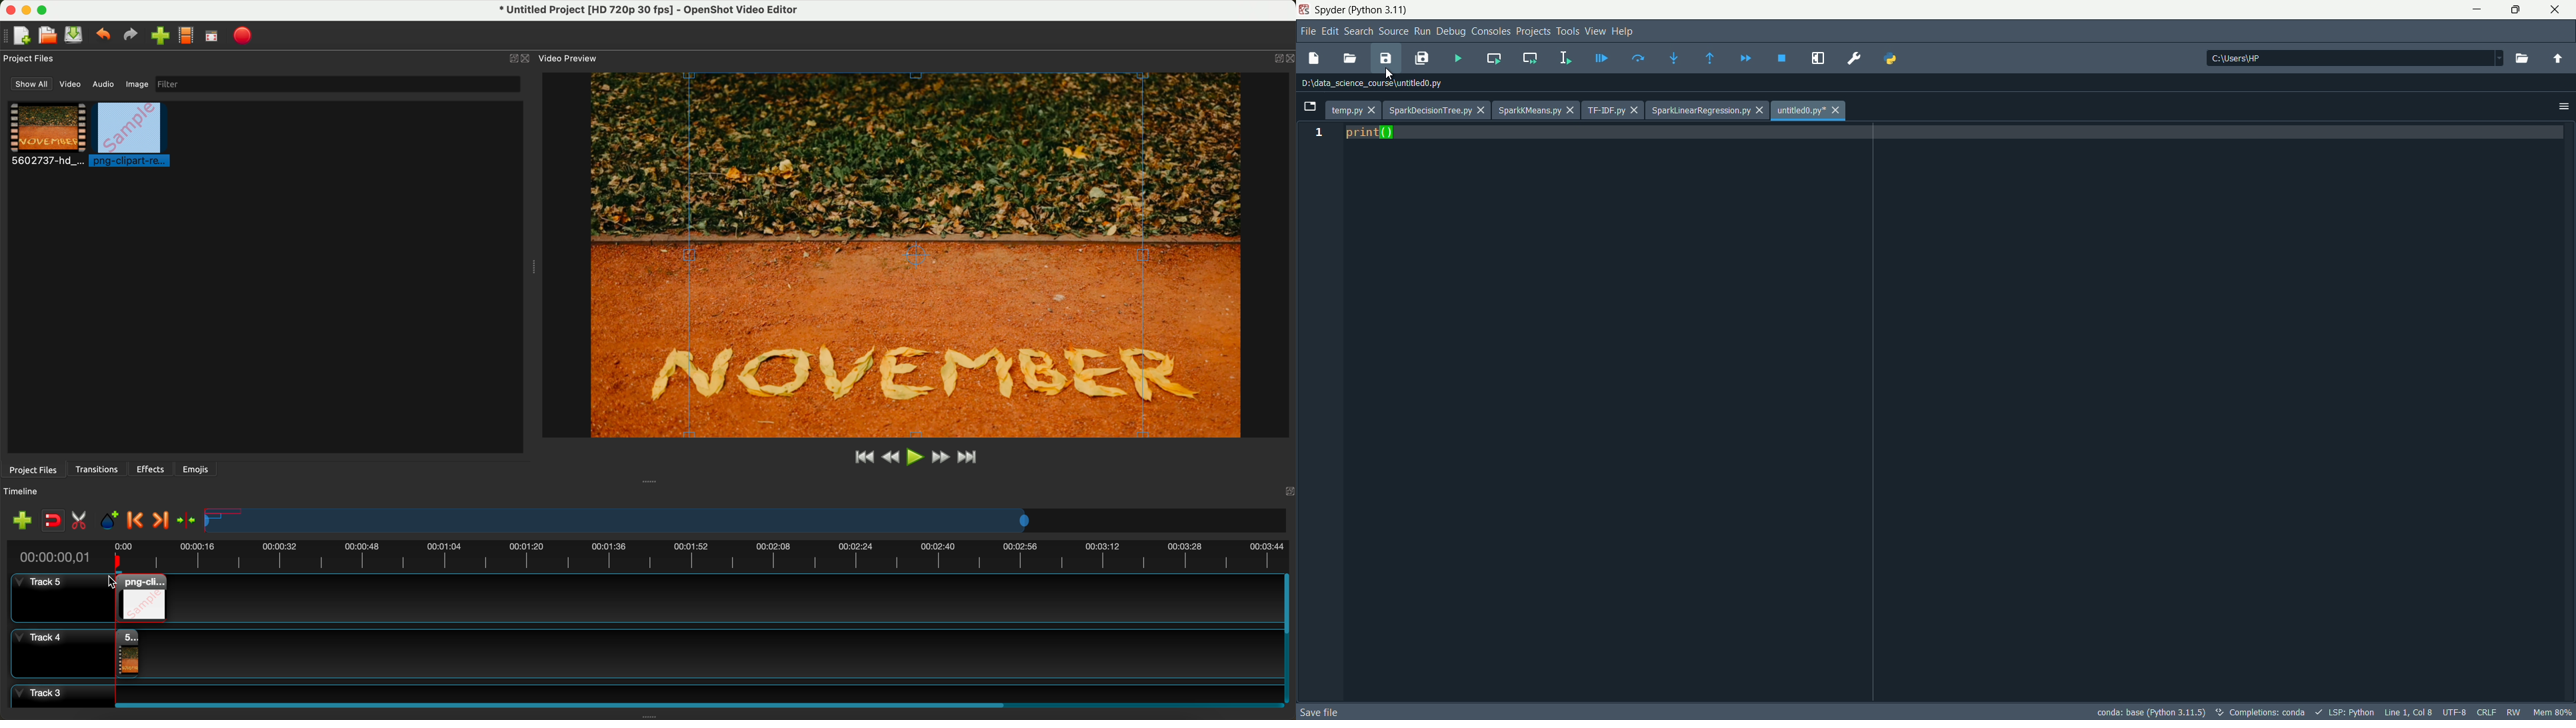  What do you see at coordinates (1530, 111) in the screenshot?
I see `sperkkMeans.py ` at bounding box center [1530, 111].